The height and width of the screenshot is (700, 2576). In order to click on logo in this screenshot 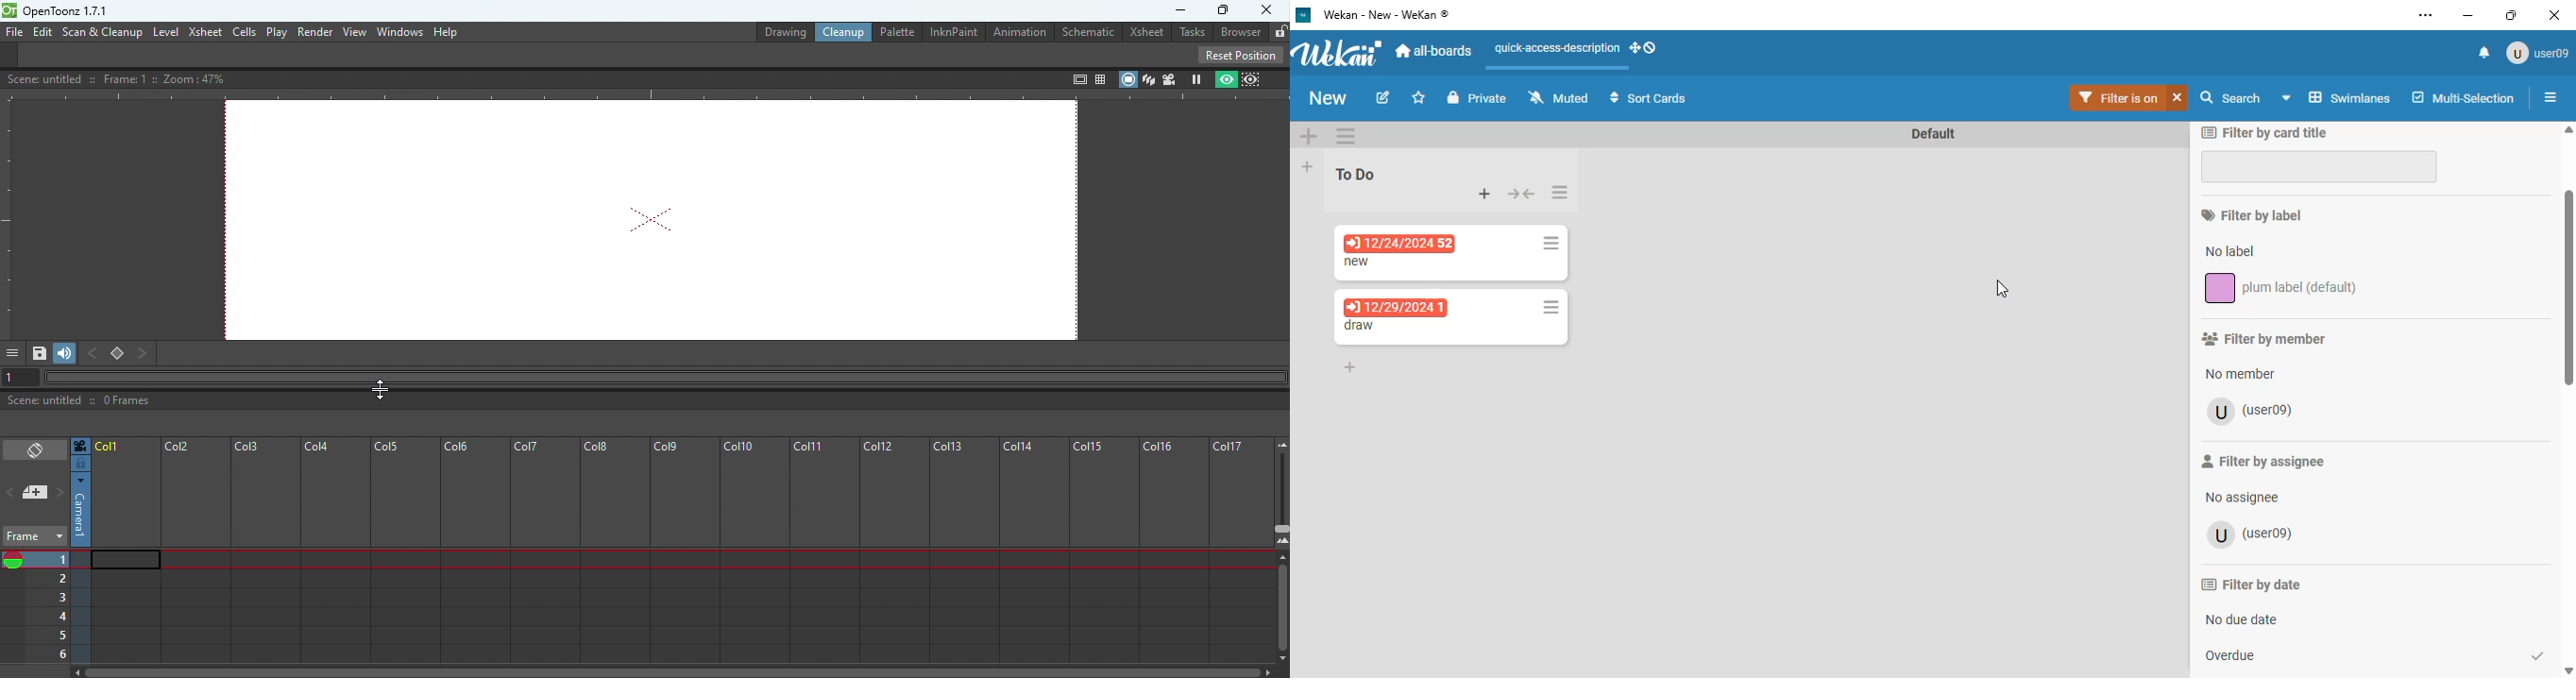, I will do `click(1304, 15)`.